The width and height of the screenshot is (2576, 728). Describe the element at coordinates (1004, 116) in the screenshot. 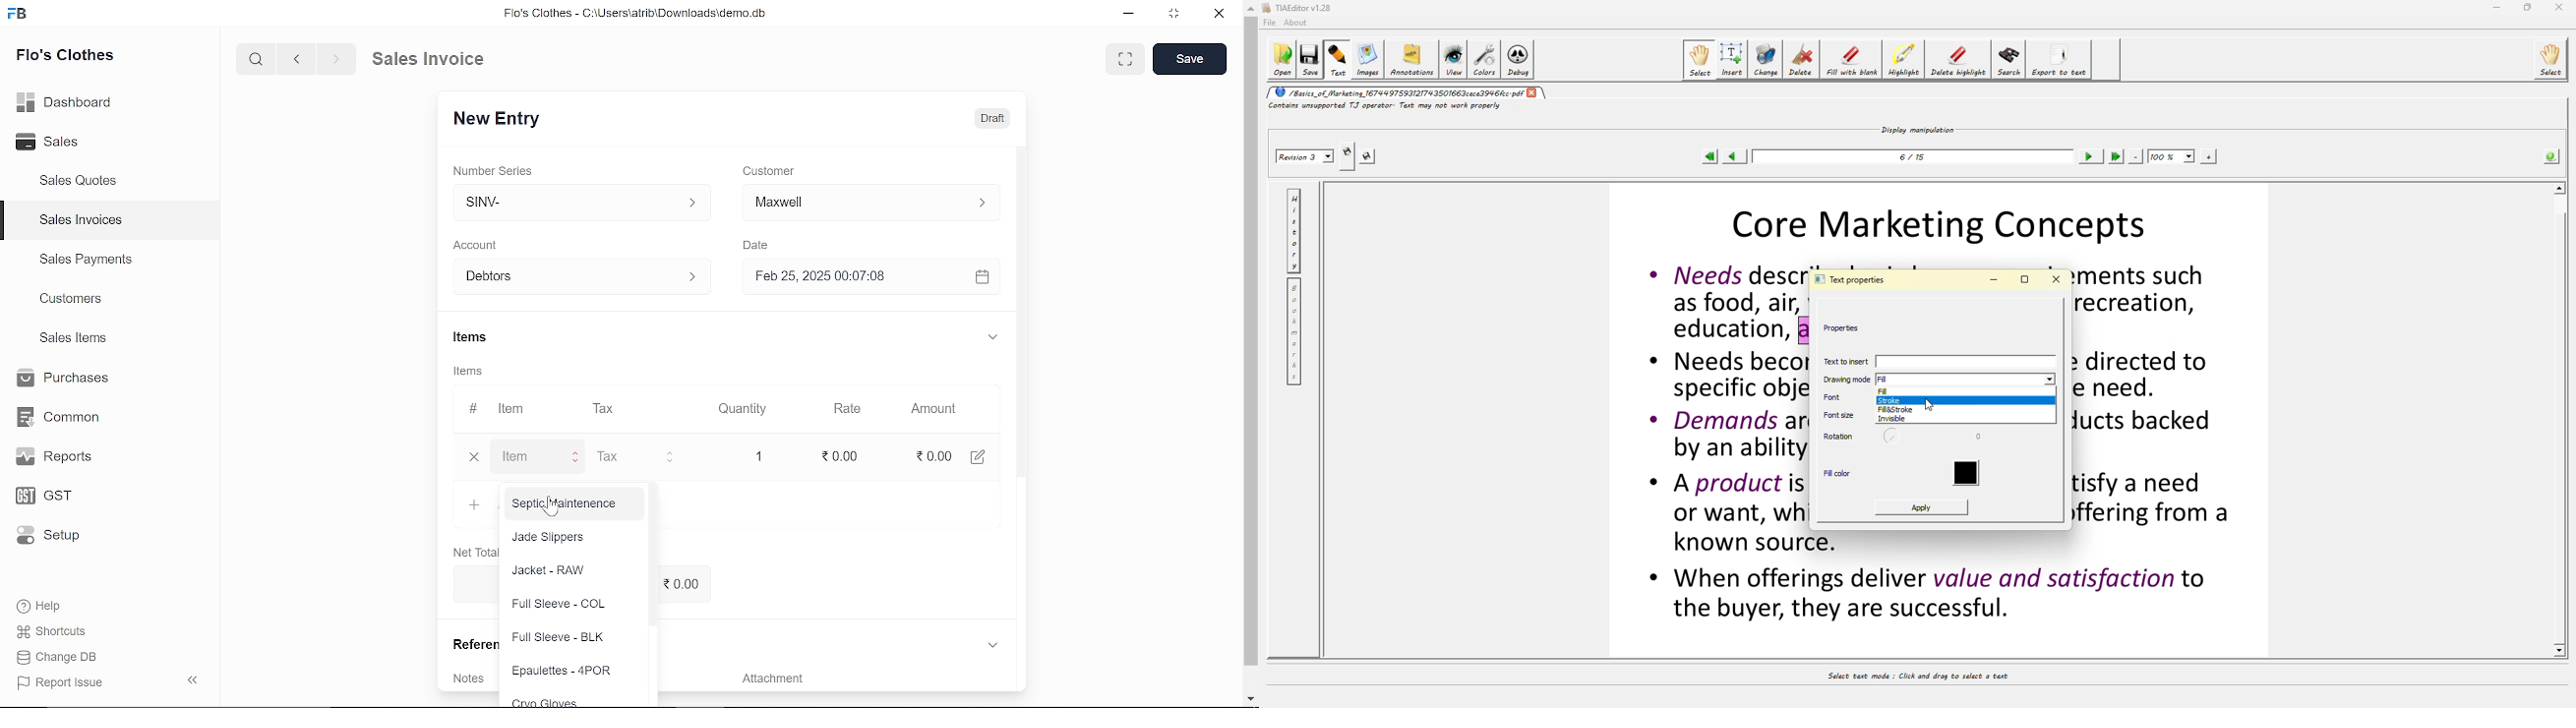

I see `Draft` at that location.